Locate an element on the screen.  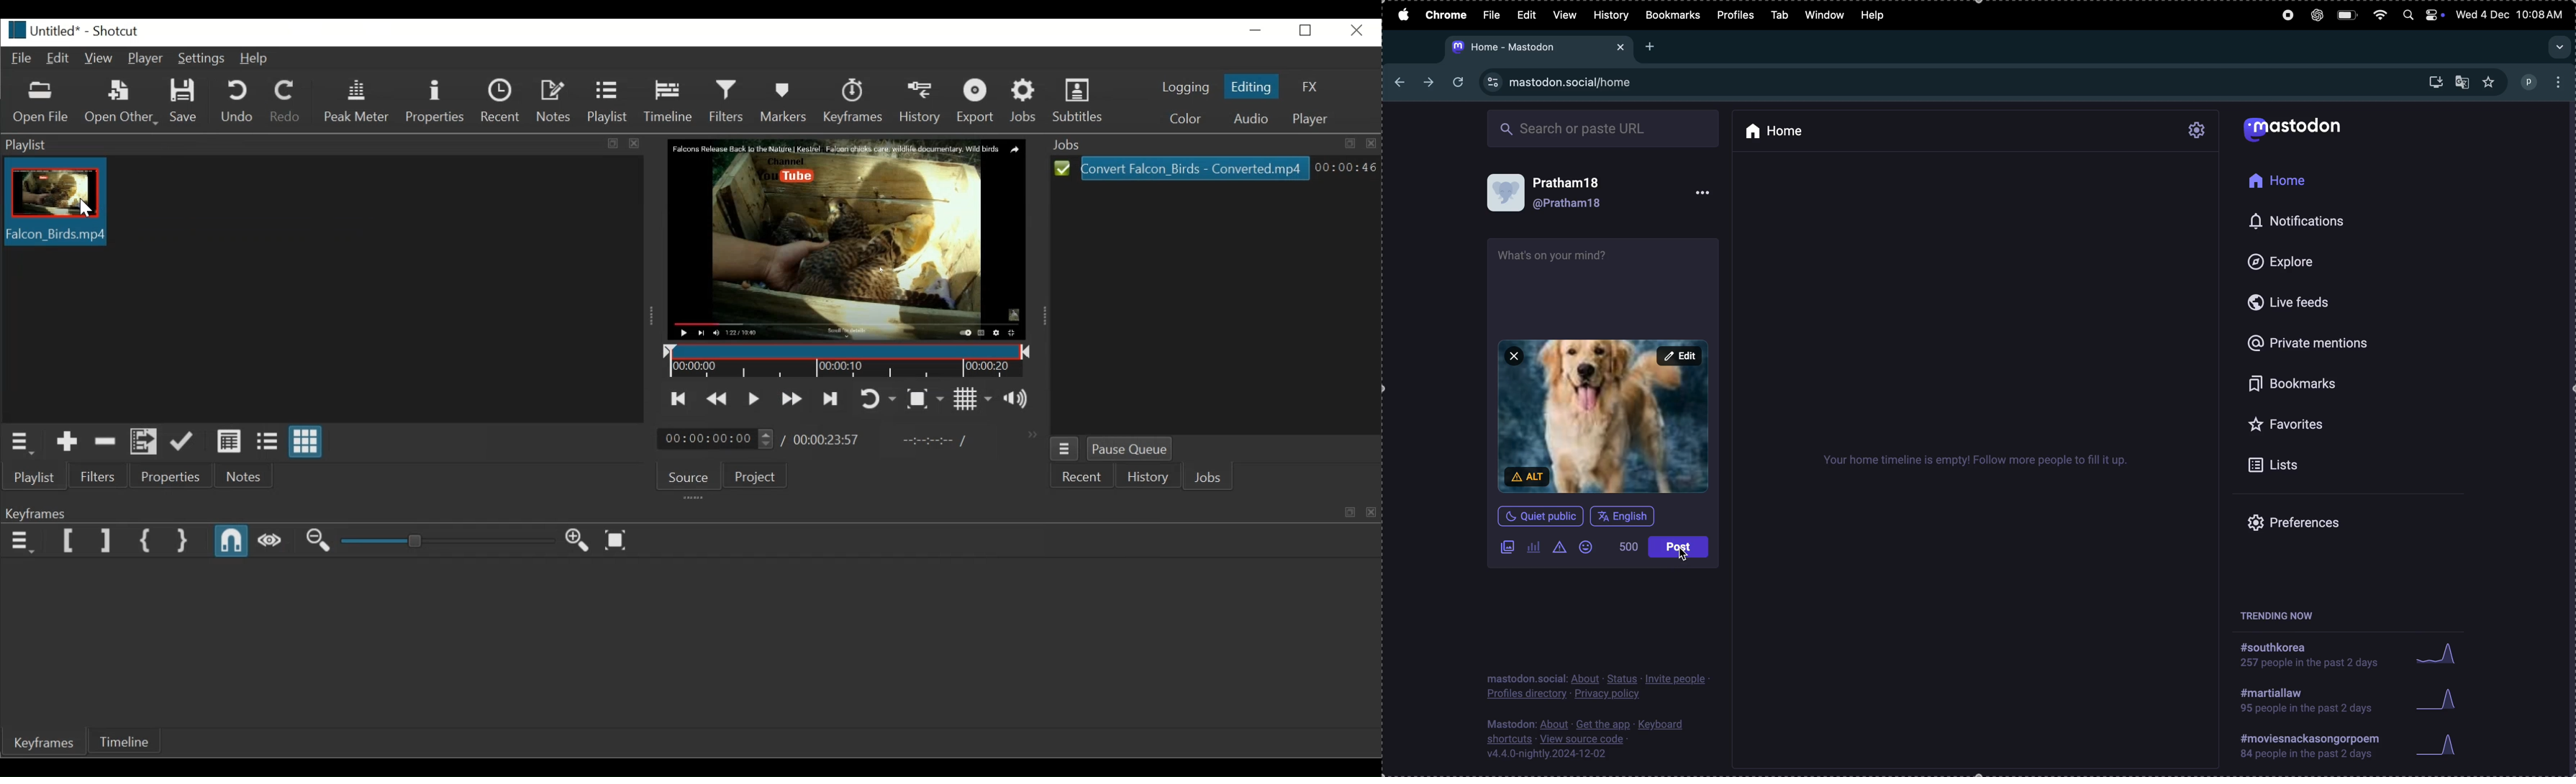
Search or paste URL is located at coordinates (1603, 128).